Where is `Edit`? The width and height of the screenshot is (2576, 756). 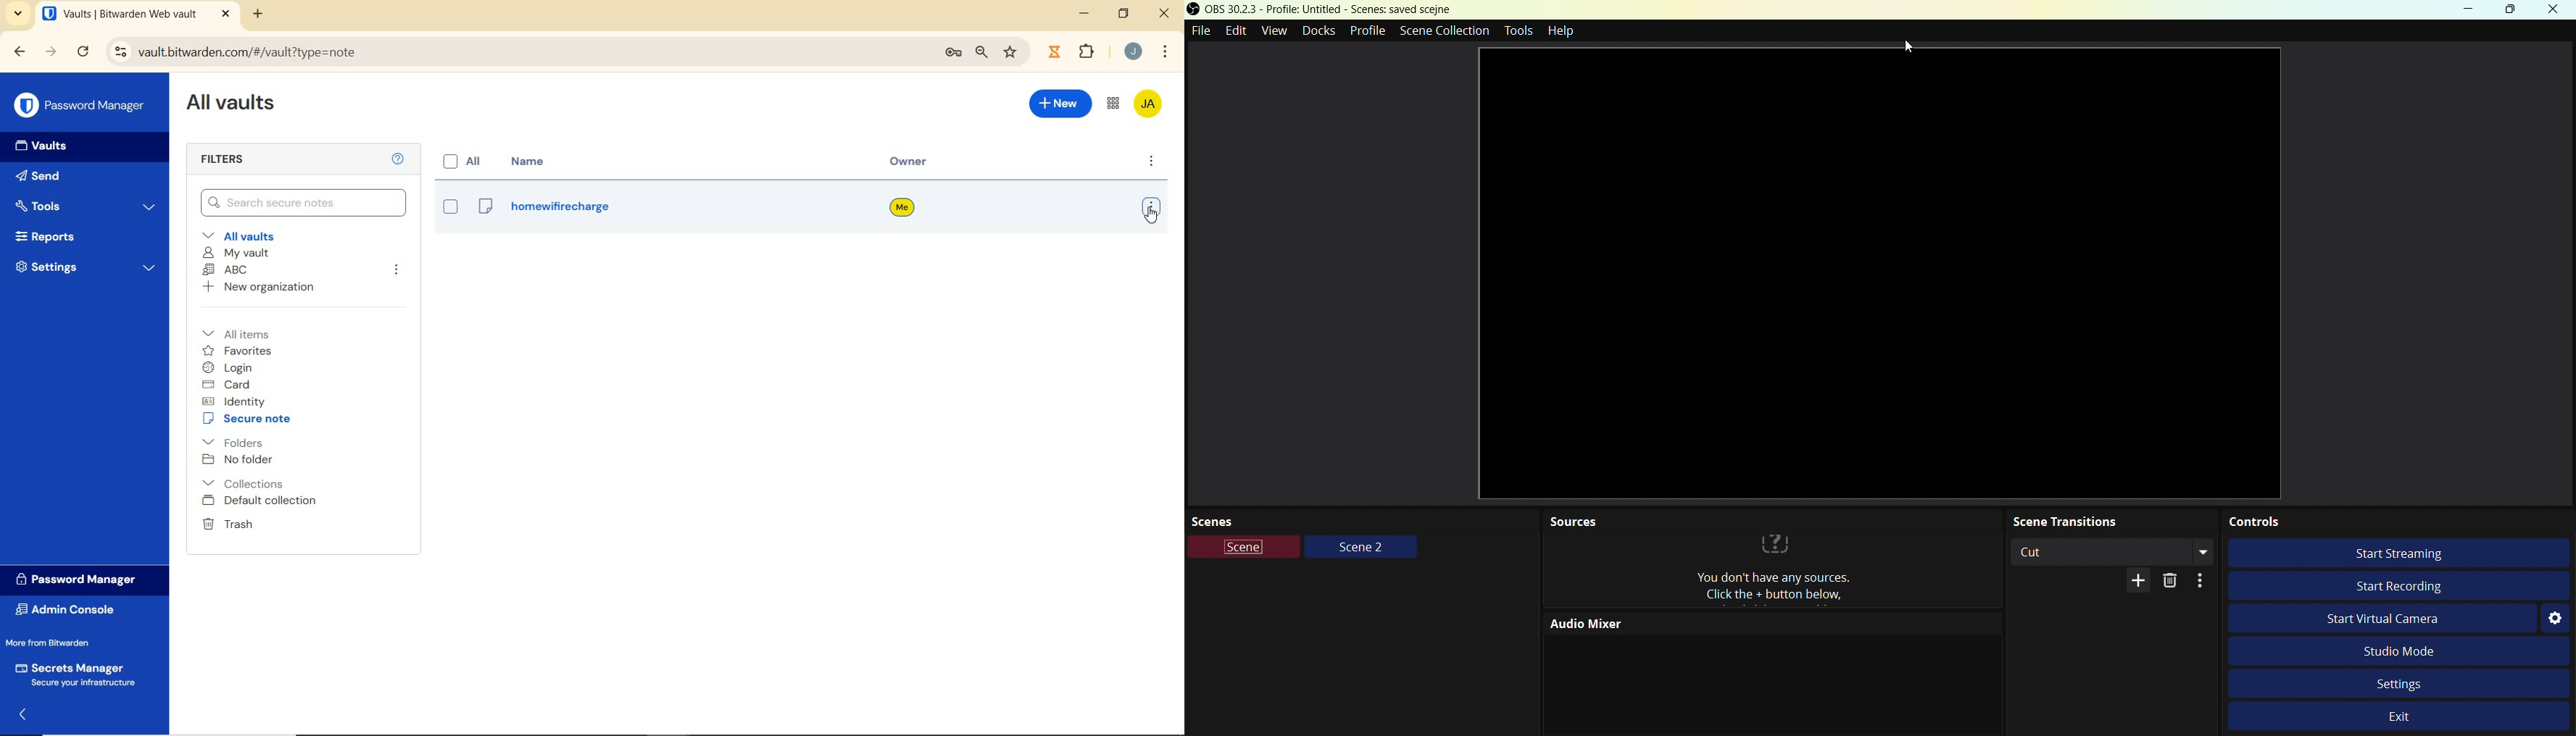 Edit is located at coordinates (1239, 32).